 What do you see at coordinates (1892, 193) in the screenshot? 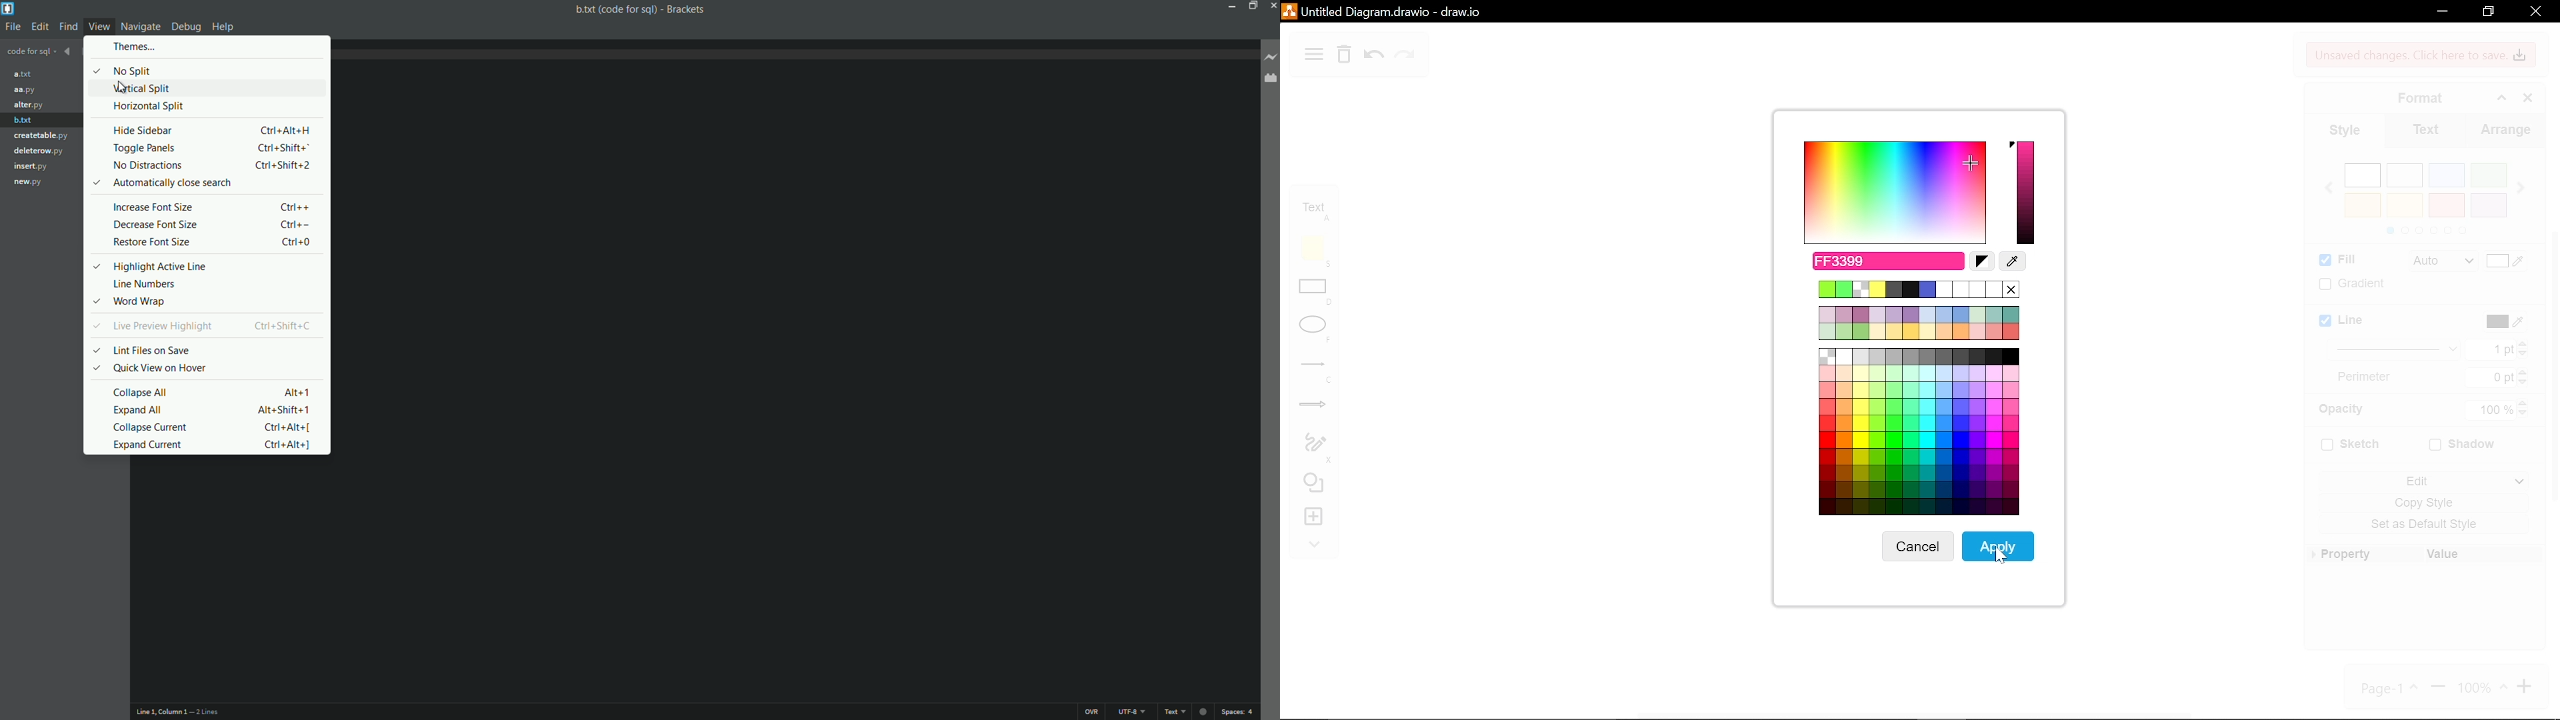
I see `color spectrum` at bounding box center [1892, 193].